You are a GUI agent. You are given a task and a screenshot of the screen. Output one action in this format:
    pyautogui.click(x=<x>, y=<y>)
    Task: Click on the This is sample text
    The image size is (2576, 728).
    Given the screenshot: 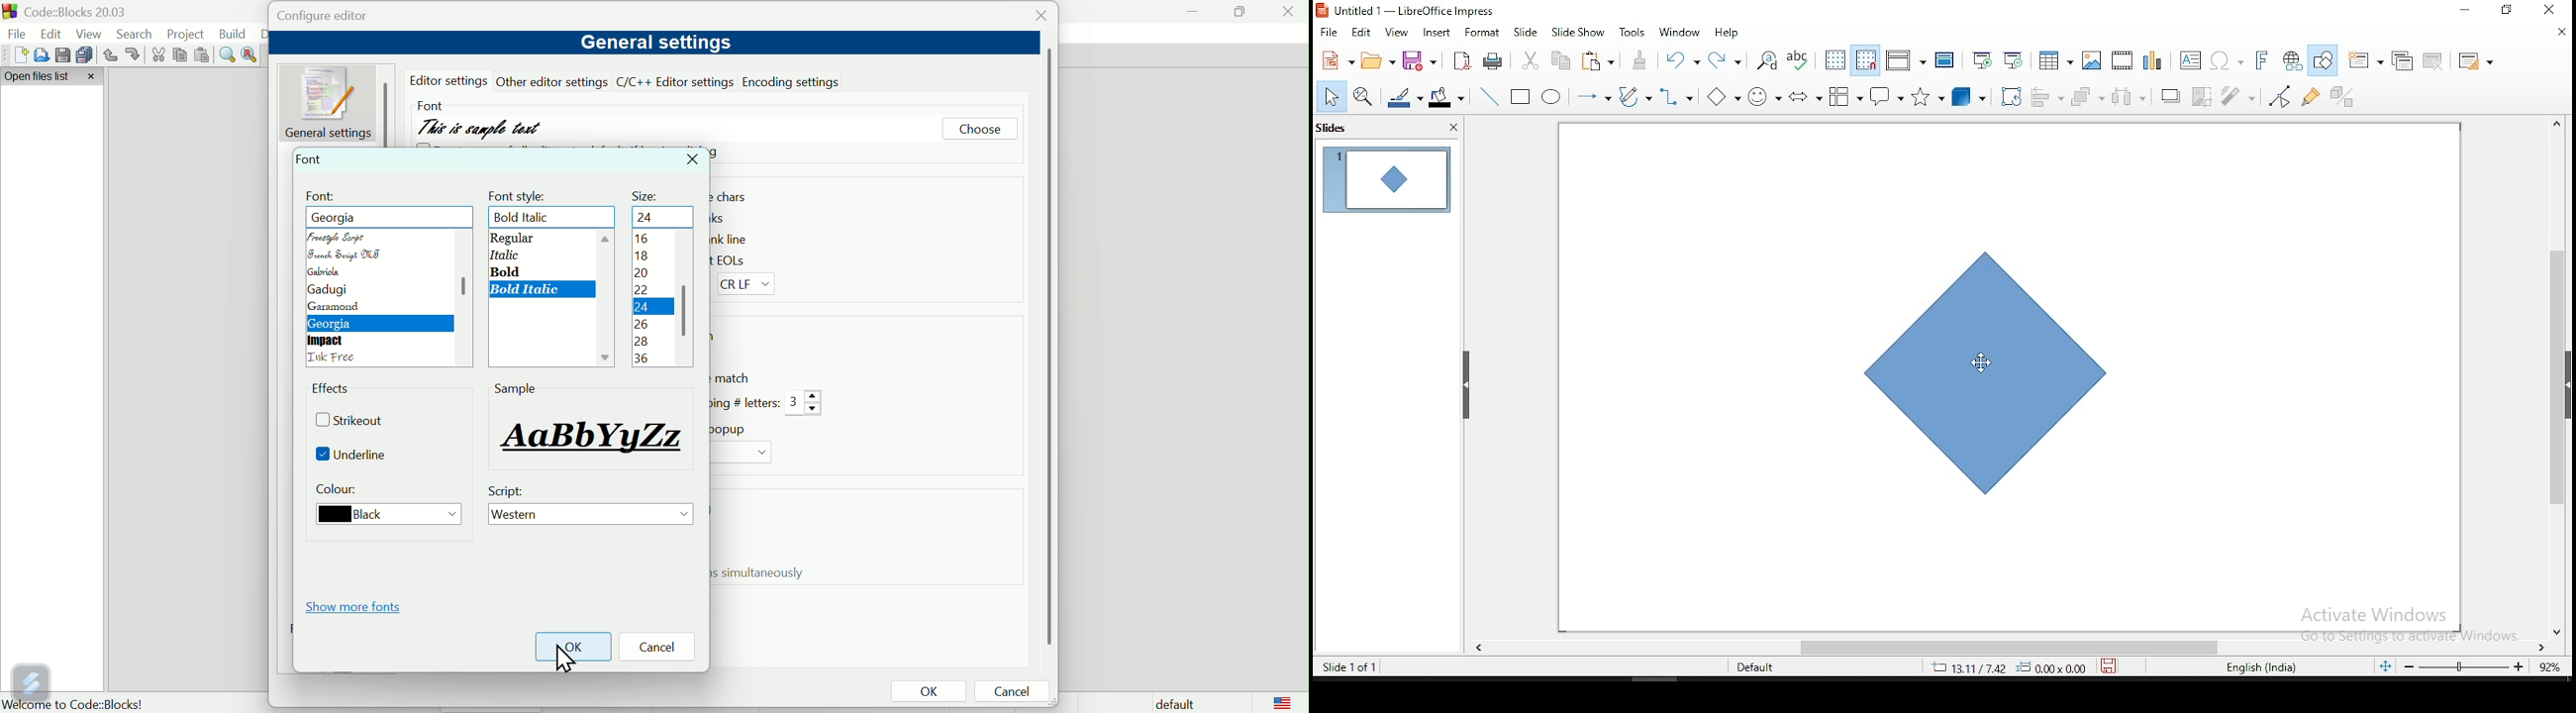 What is the action you would take?
    pyautogui.click(x=482, y=128)
    